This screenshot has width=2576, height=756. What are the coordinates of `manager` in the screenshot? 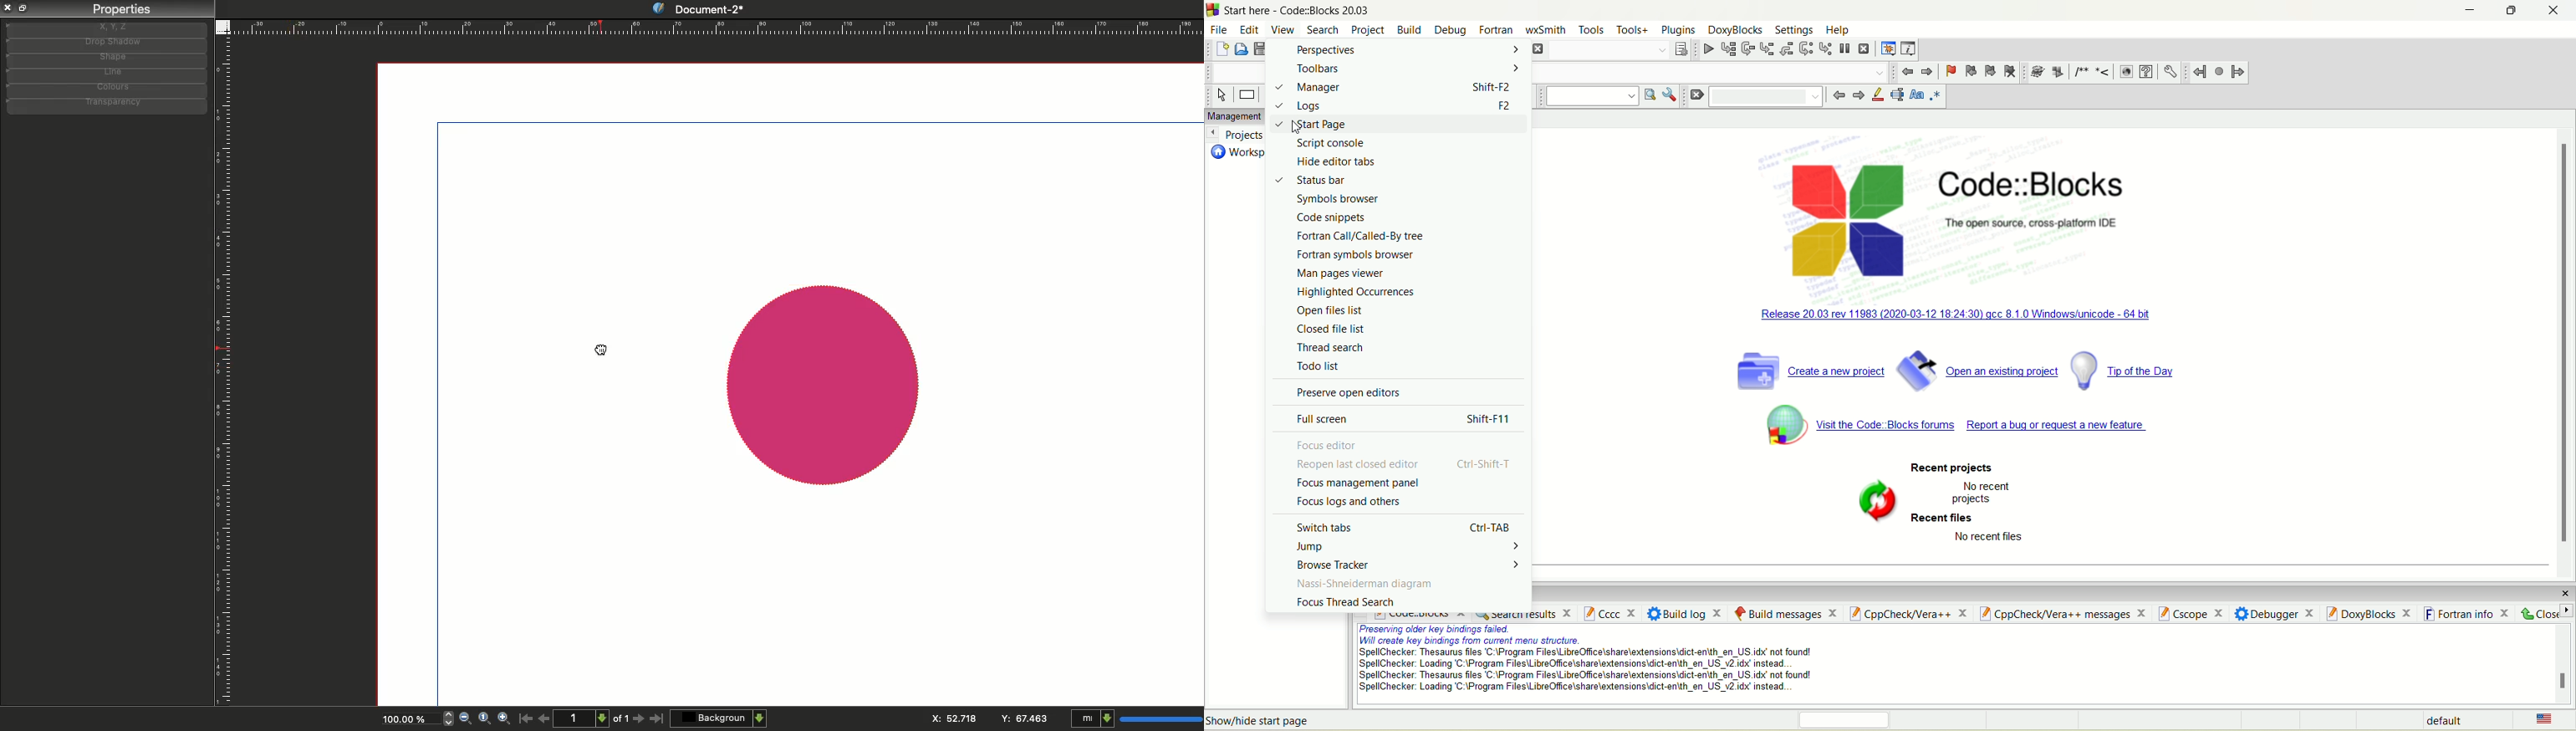 It's located at (1396, 88).